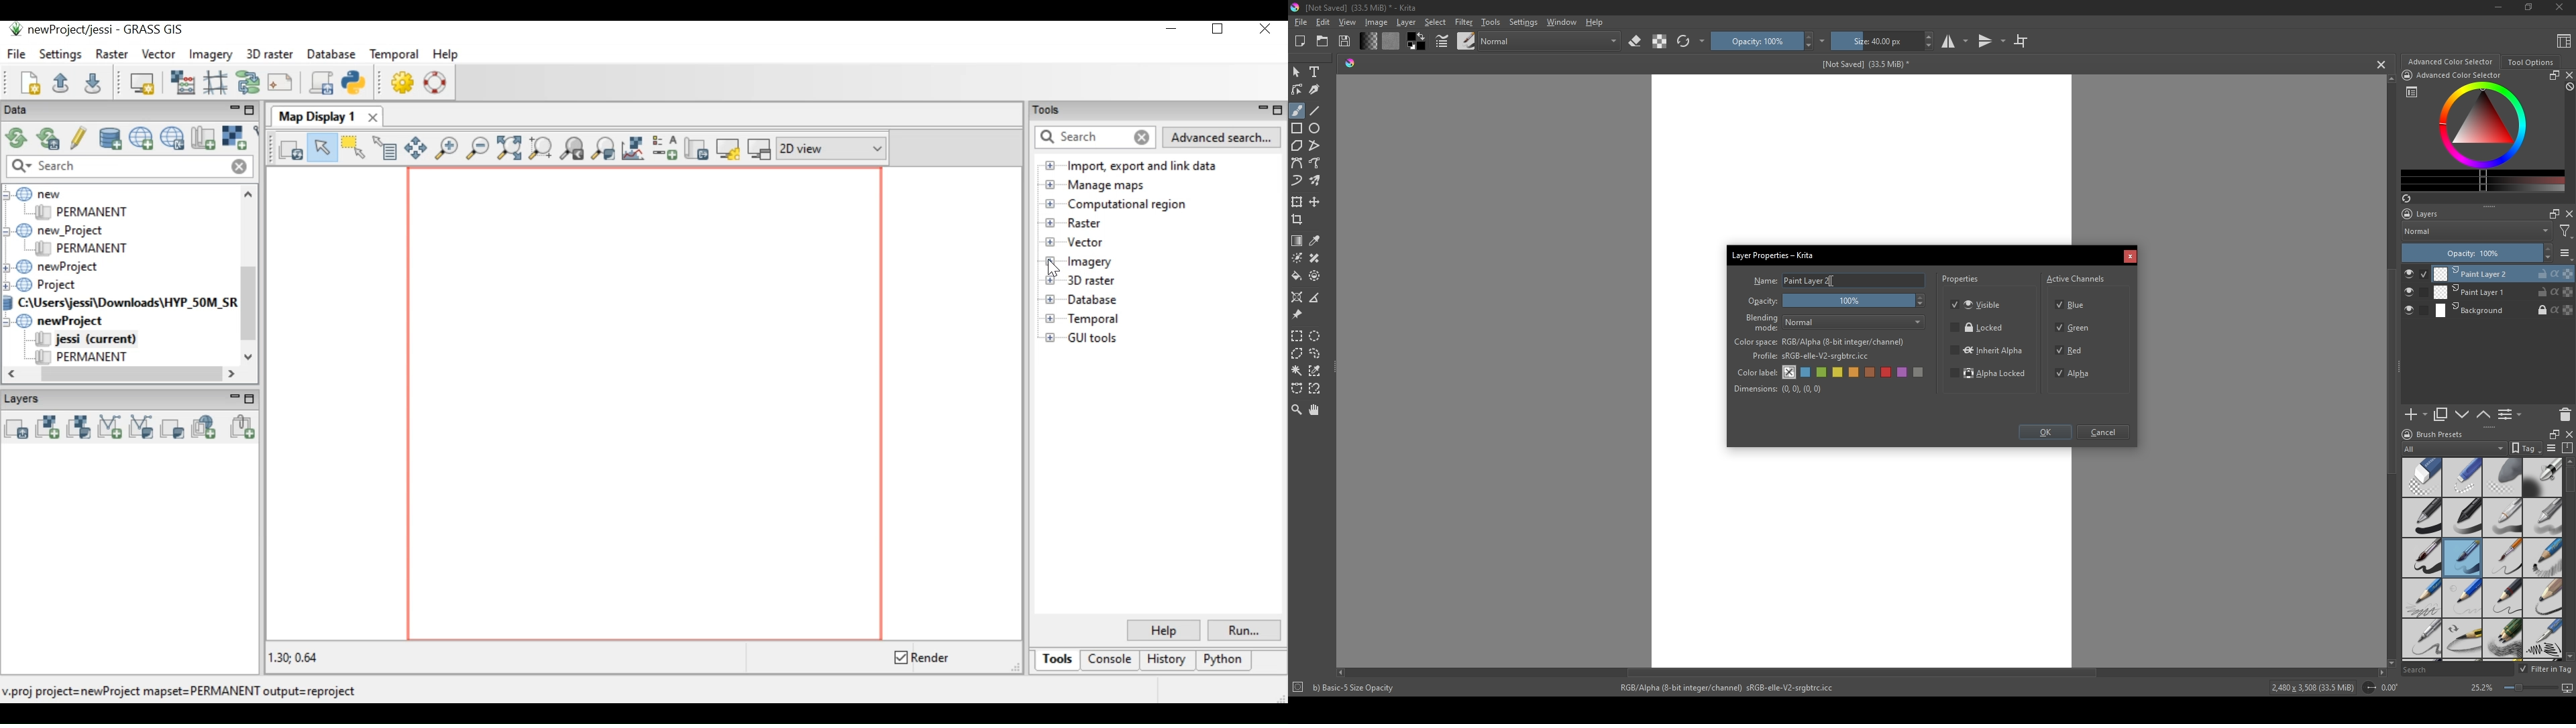 The width and height of the screenshot is (2576, 728). What do you see at coordinates (1823, 373) in the screenshot?
I see `green` at bounding box center [1823, 373].